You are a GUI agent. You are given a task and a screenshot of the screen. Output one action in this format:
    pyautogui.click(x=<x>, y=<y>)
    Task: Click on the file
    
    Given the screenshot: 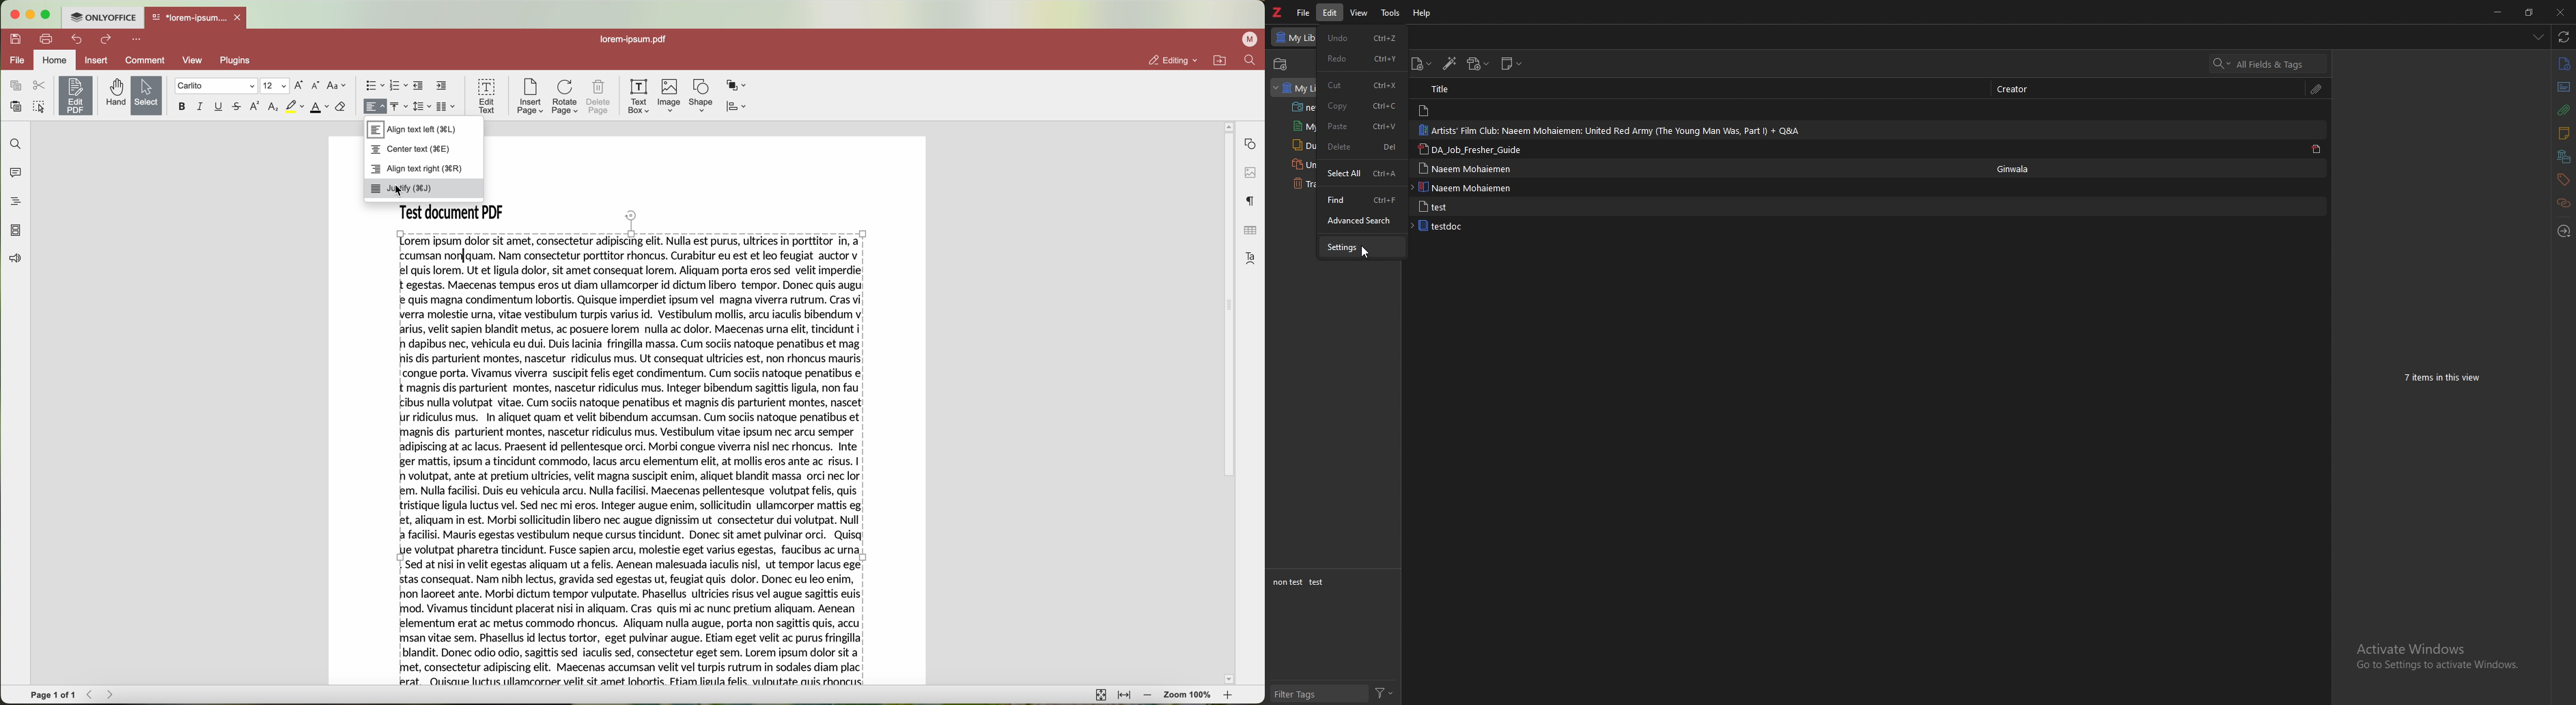 What is the action you would take?
    pyautogui.click(x=16, y=59)
    